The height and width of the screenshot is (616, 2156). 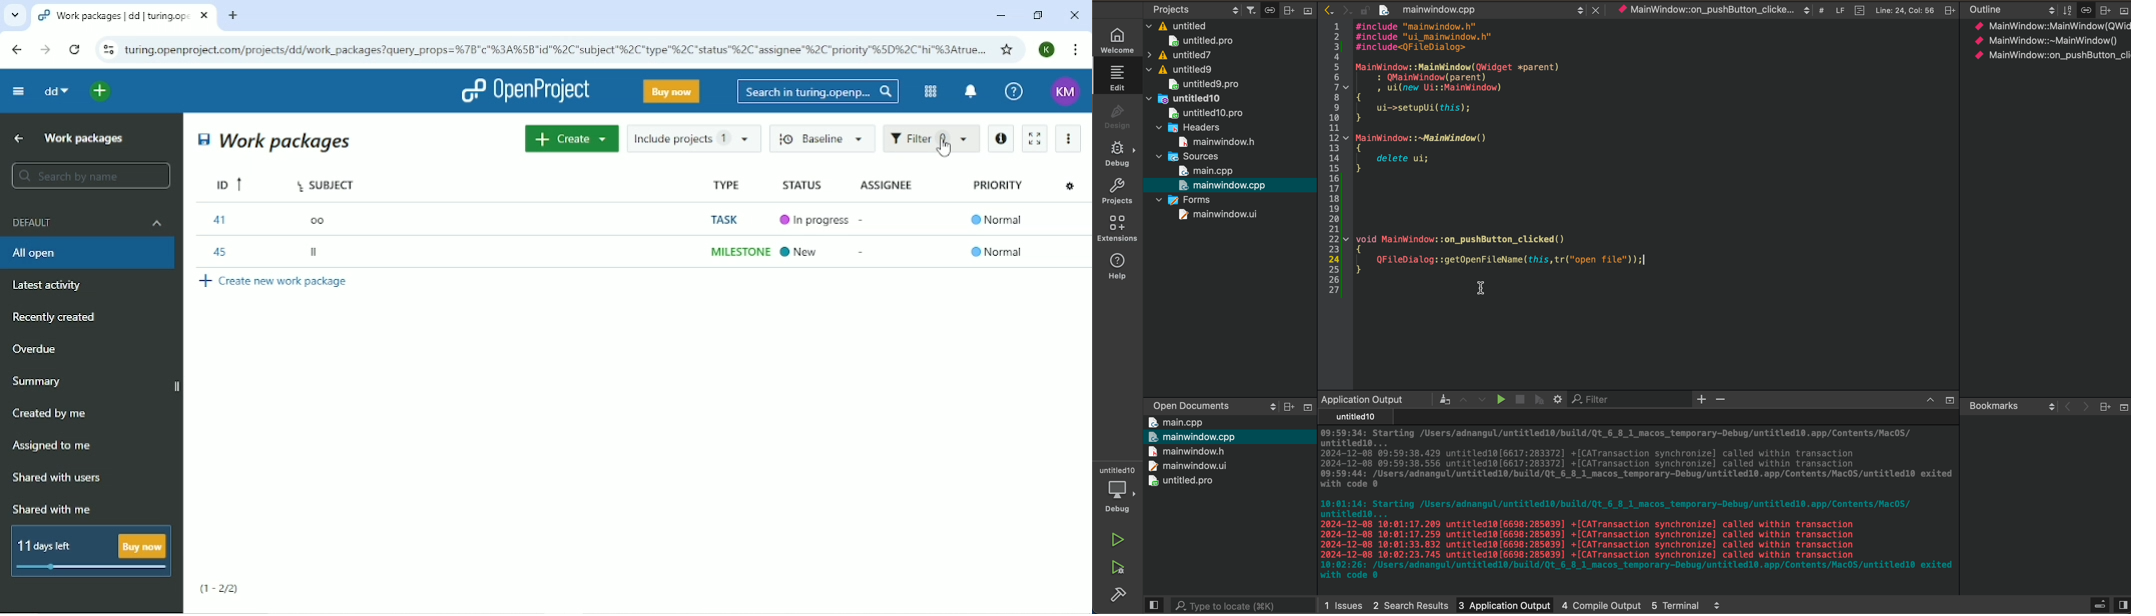 I want to click on untitled9, so click(x=1182, y=69).